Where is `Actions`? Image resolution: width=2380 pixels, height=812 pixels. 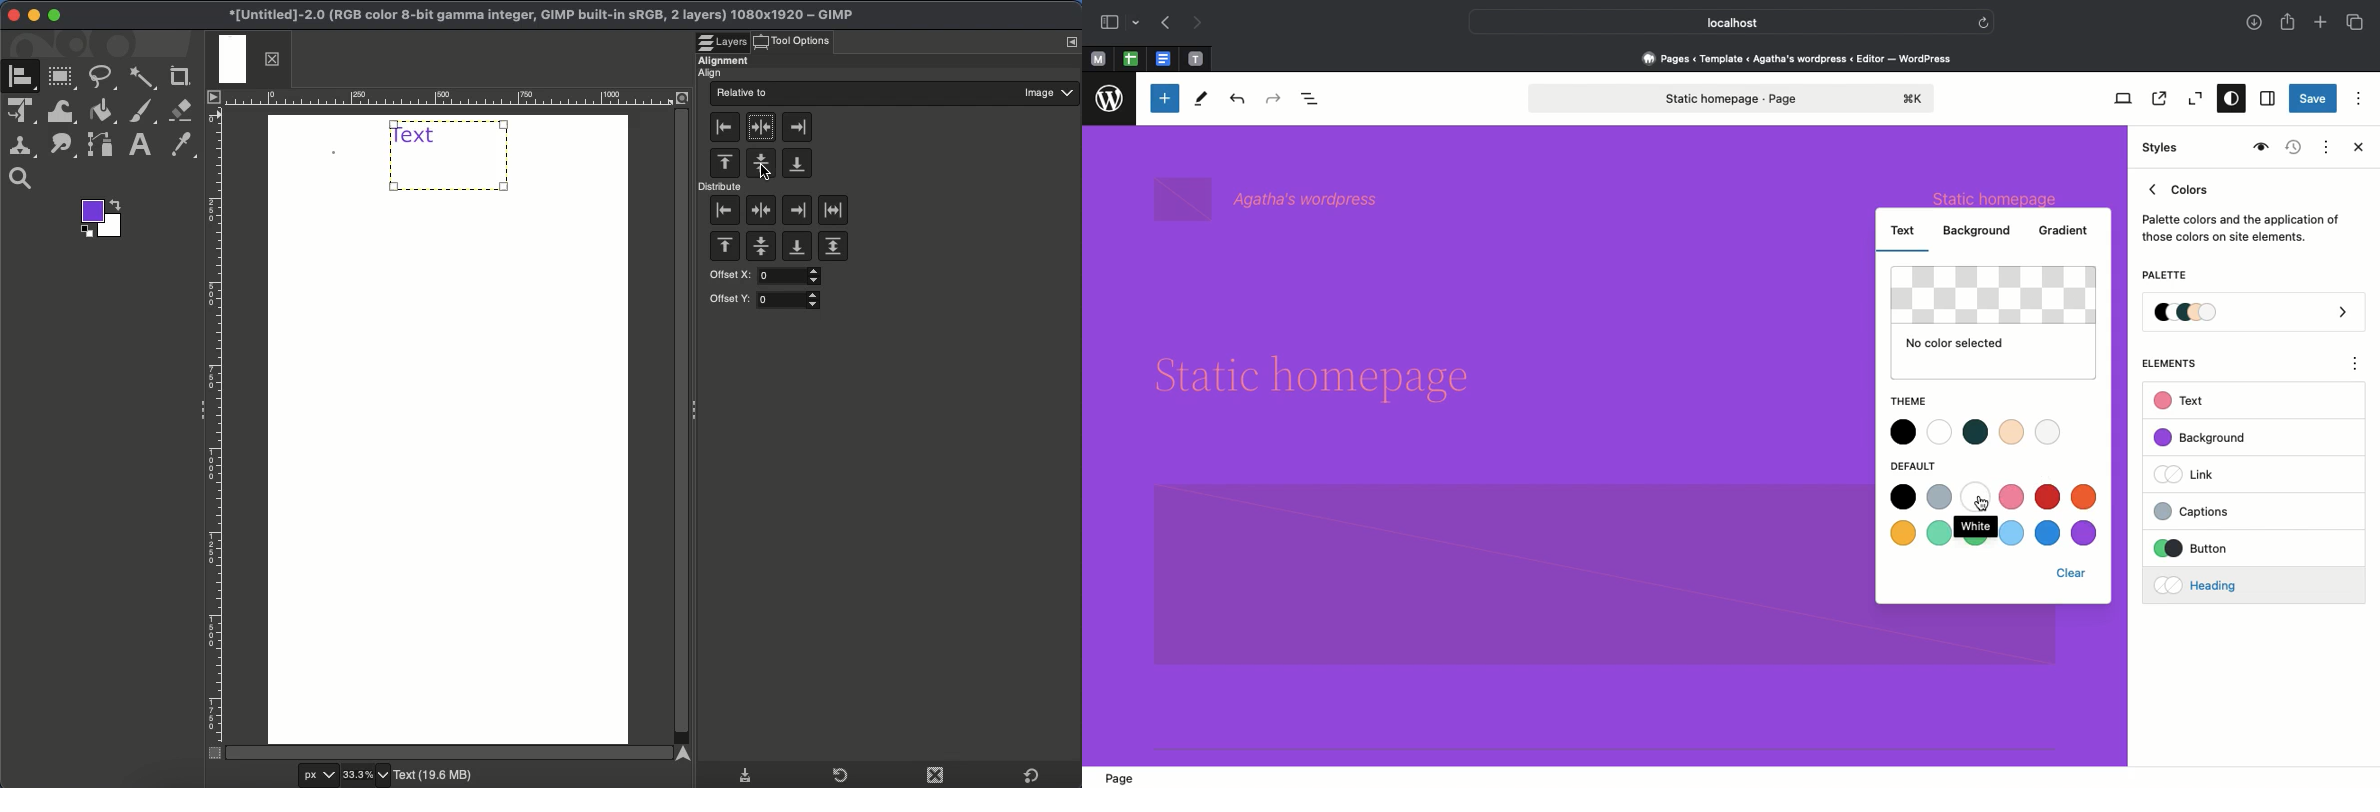
Actions is located at coordinates (2324, 145).